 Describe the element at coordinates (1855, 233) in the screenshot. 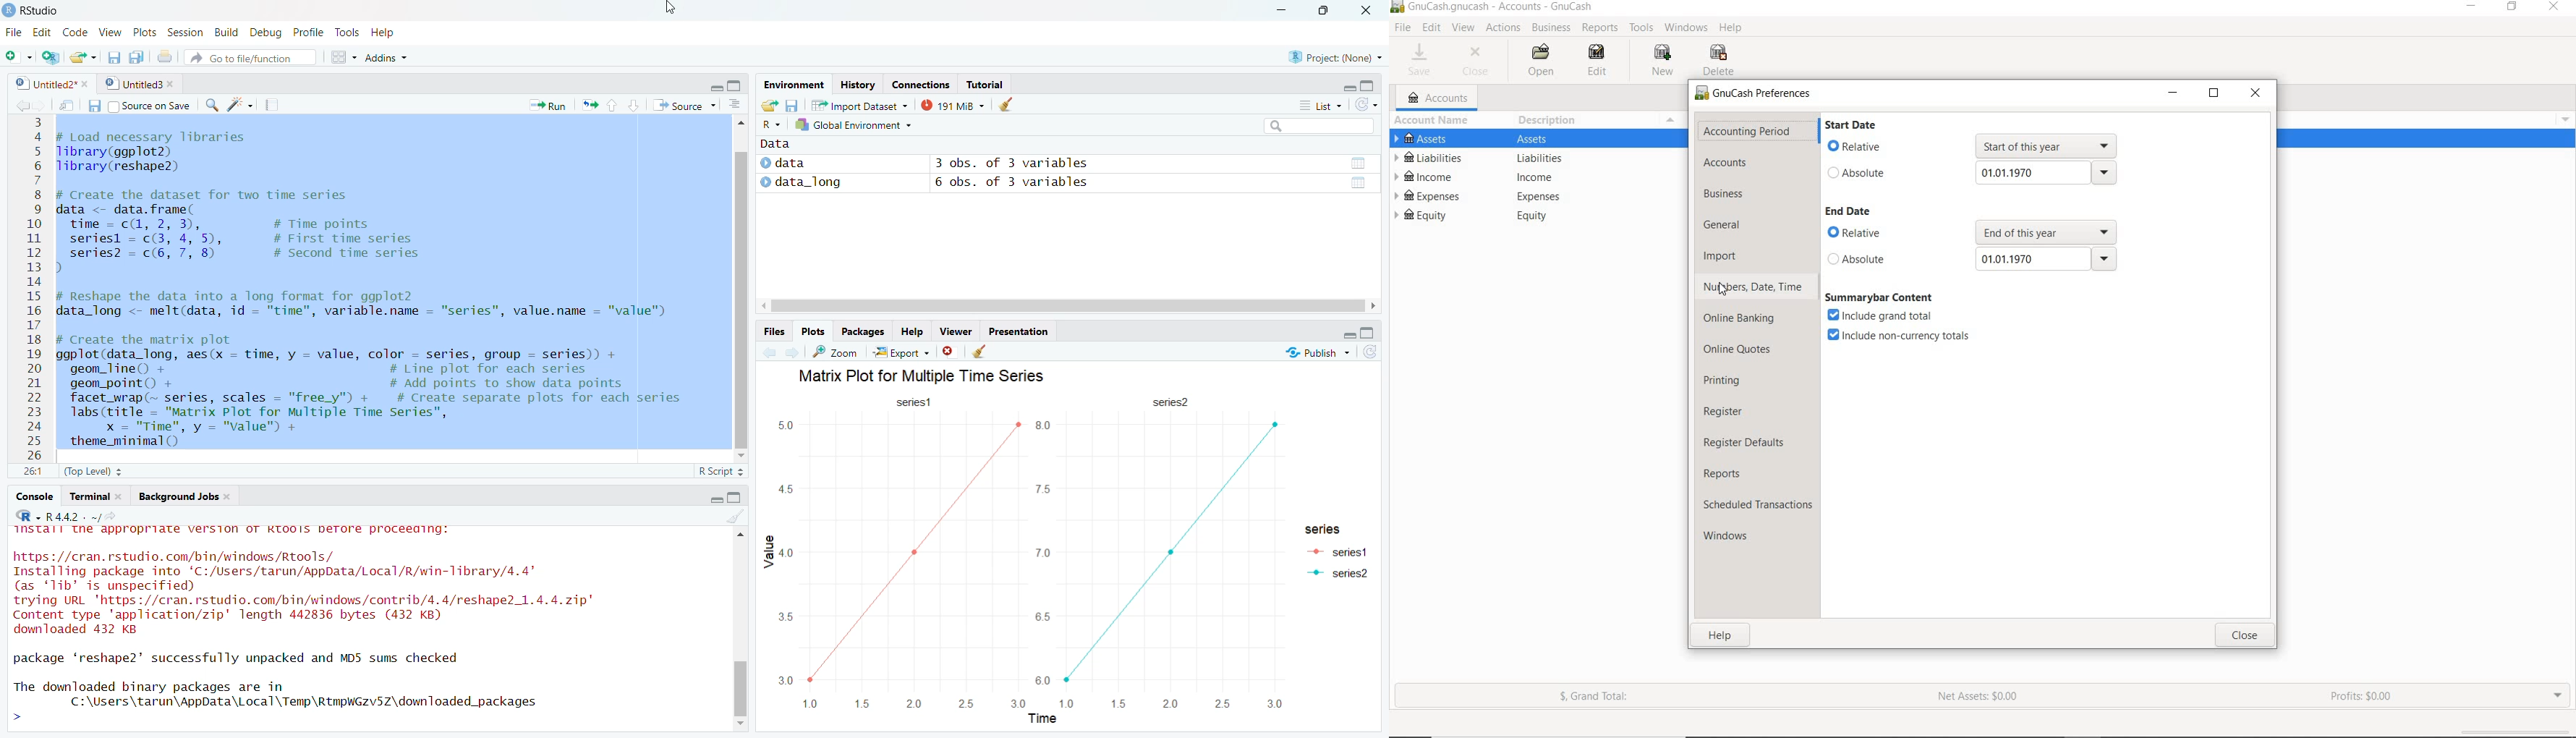

I see `relative` at that location.